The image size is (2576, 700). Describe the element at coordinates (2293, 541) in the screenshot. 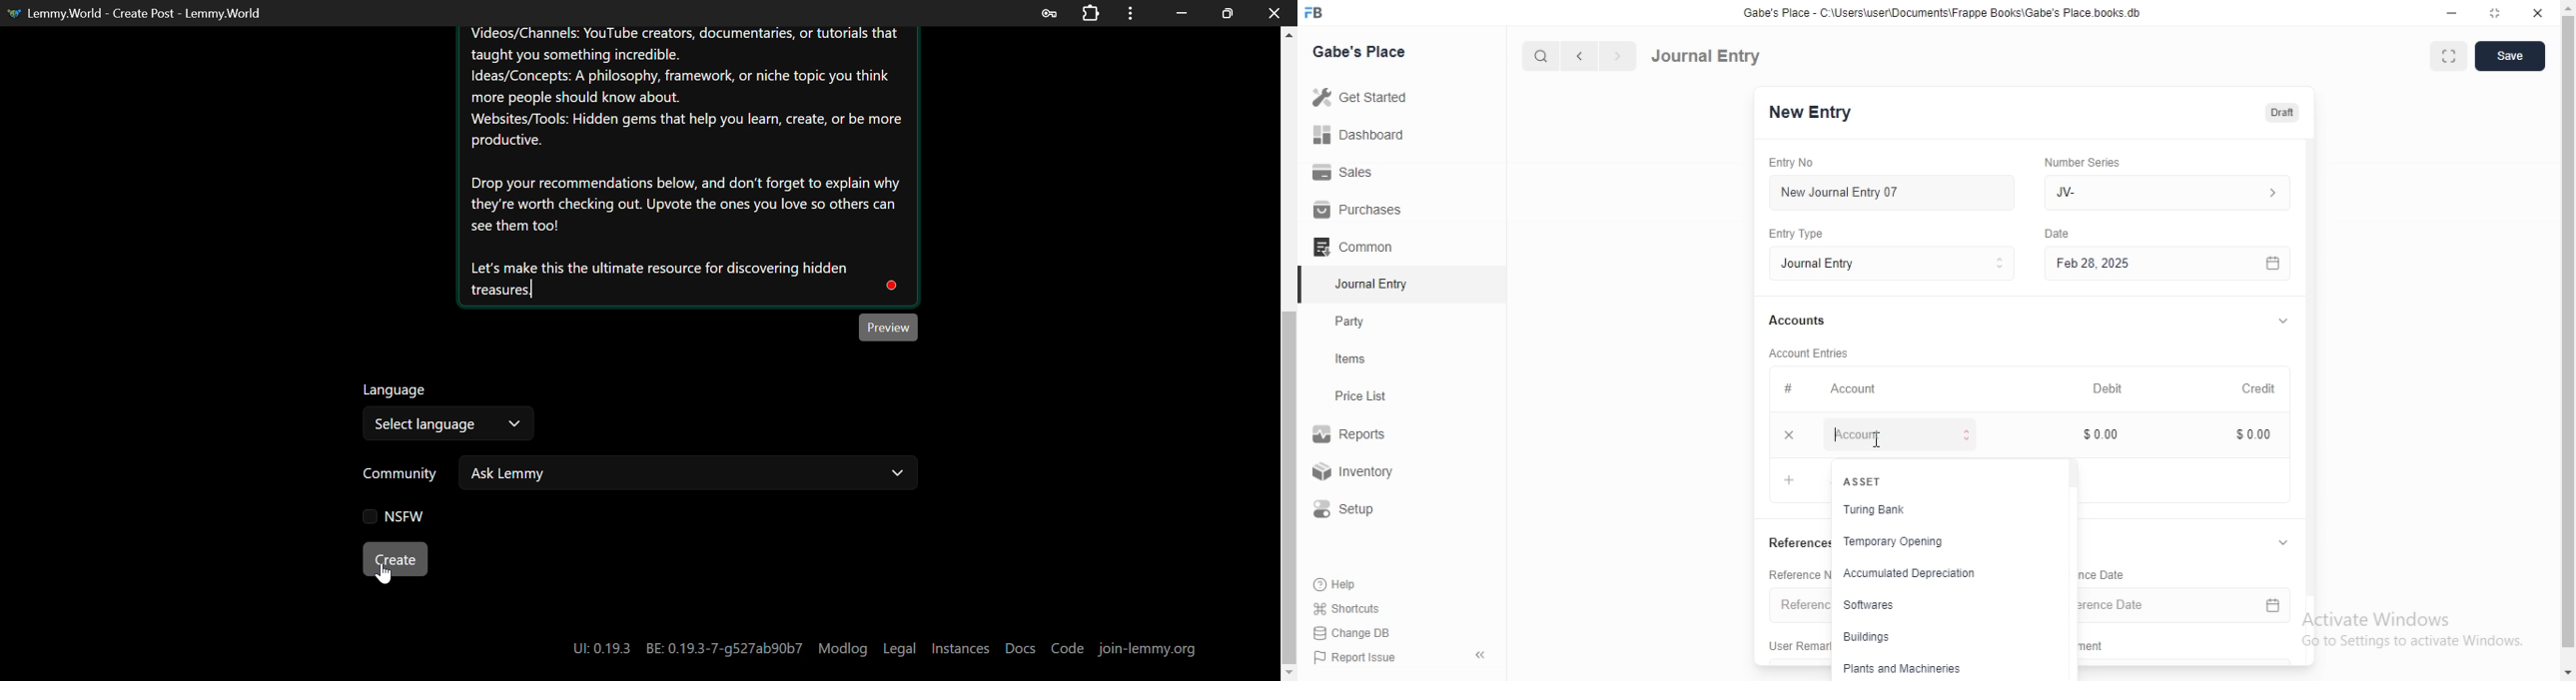

I see `v` at that location.